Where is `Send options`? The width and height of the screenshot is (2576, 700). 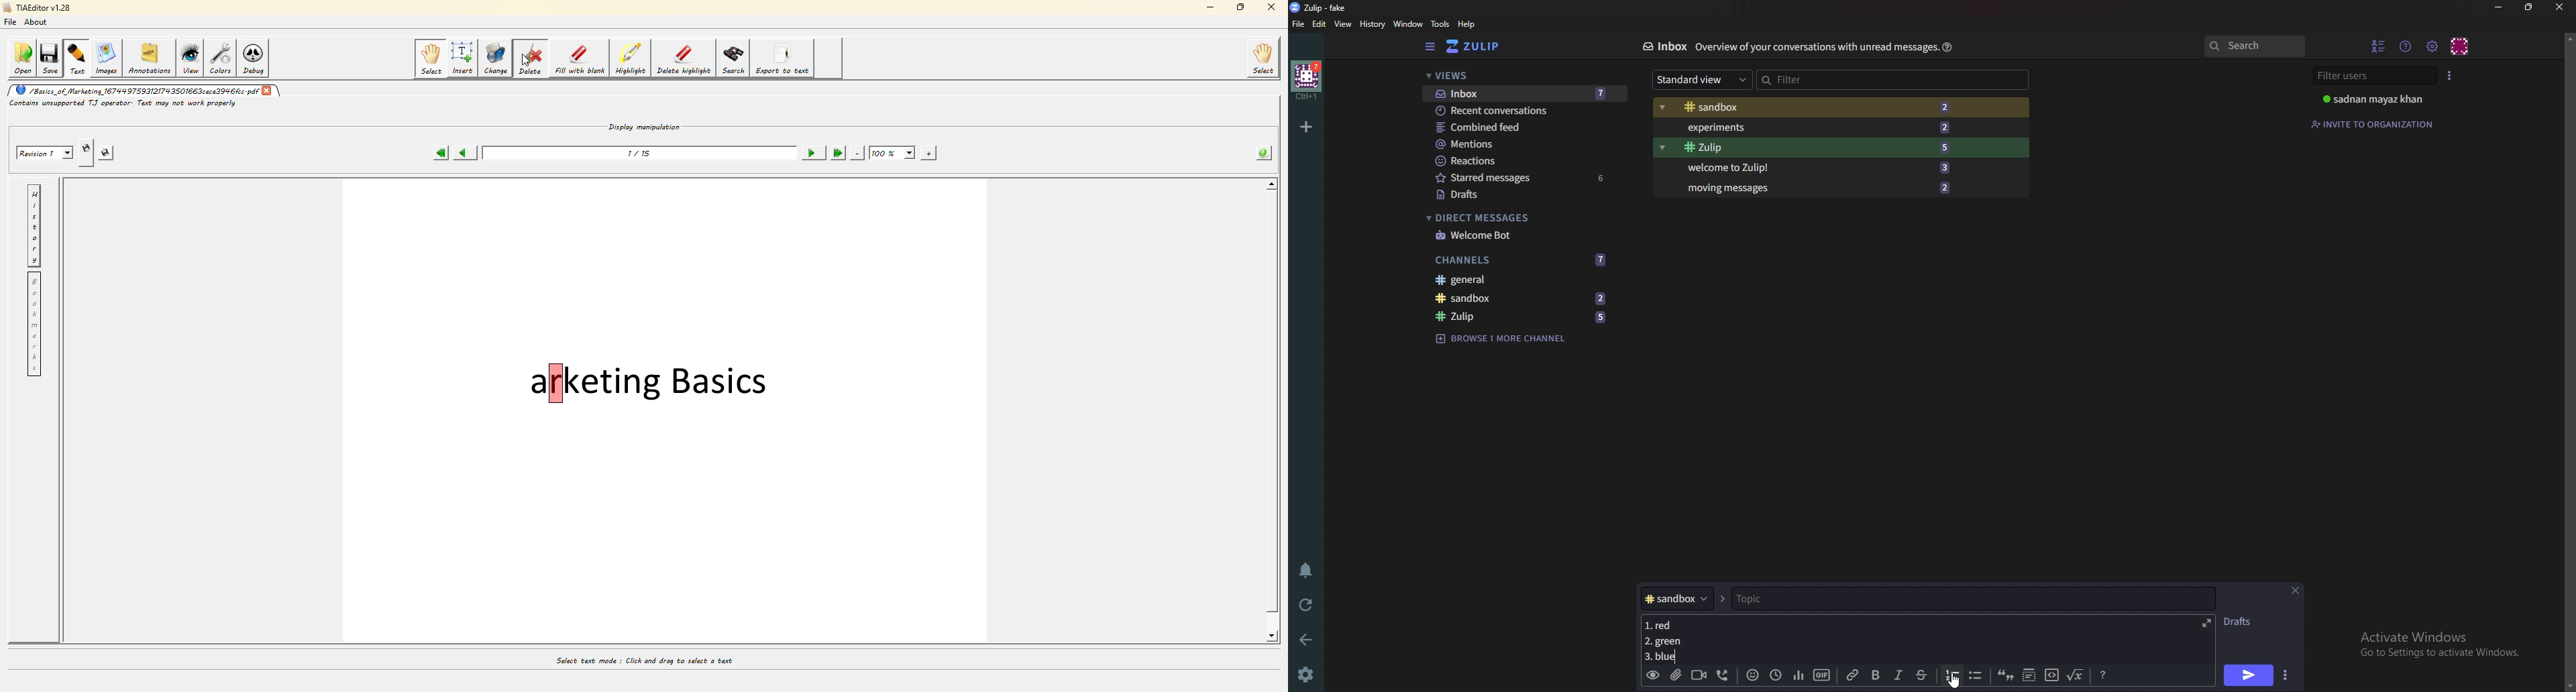
Send options is located at coordinates (2284, 677).